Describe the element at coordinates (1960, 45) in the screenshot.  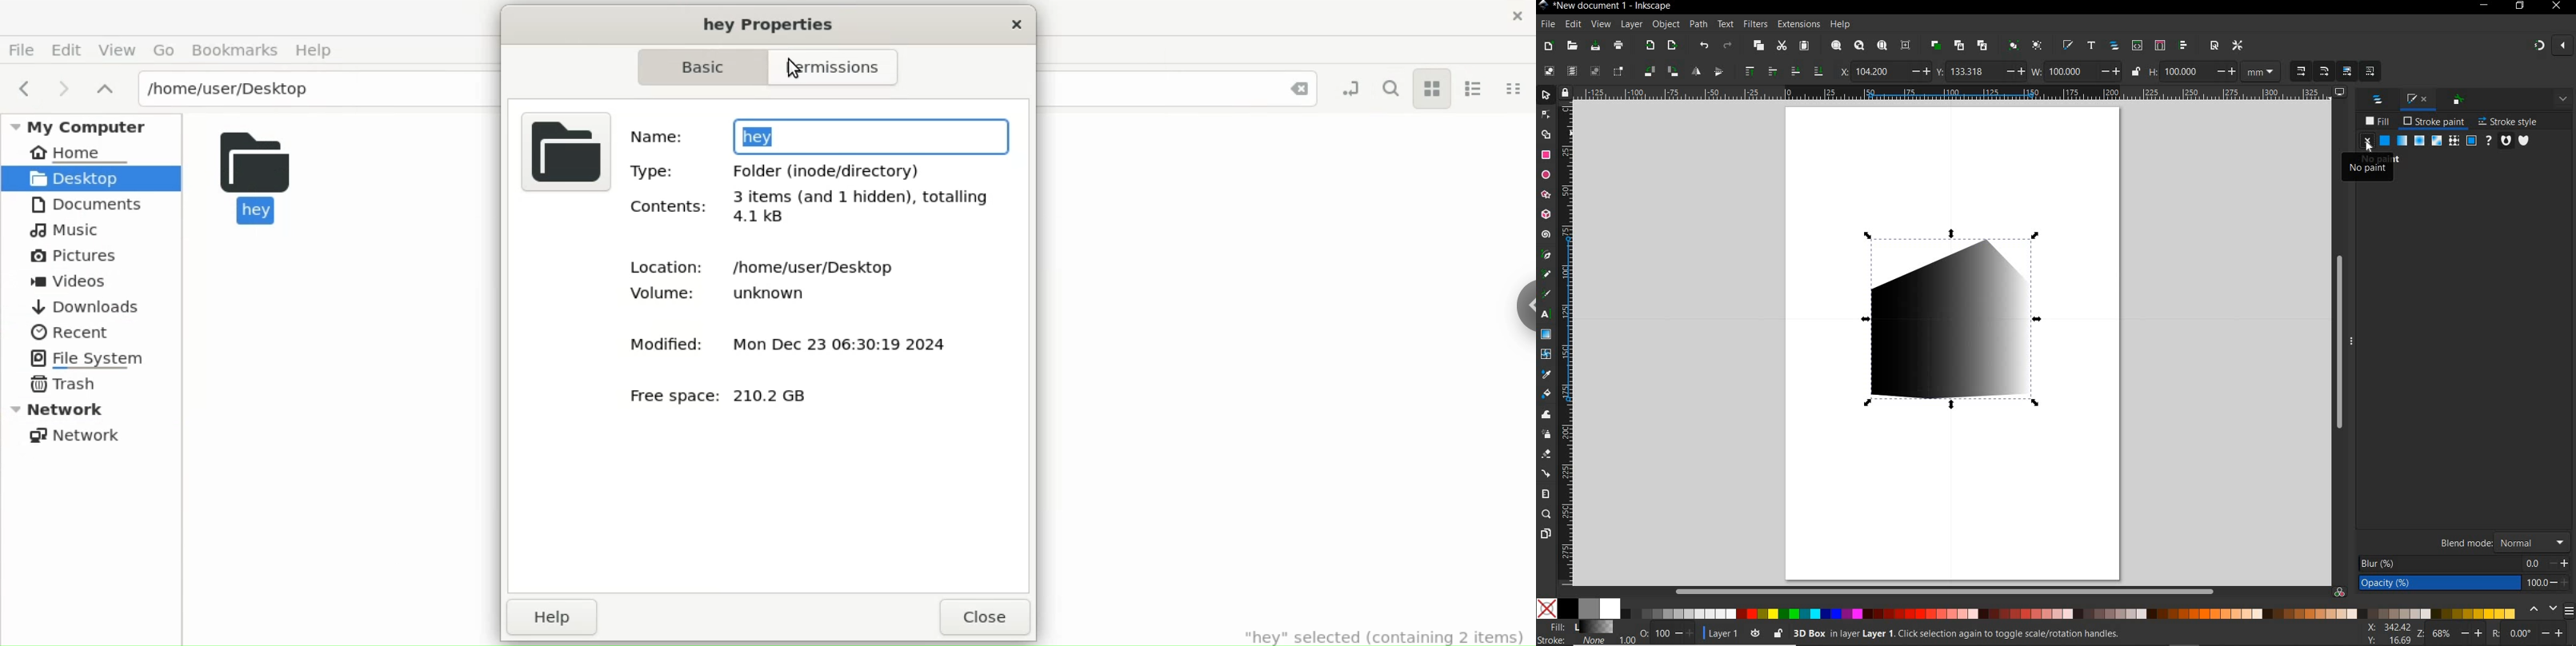
I see `CREATE CLONE` at that location.